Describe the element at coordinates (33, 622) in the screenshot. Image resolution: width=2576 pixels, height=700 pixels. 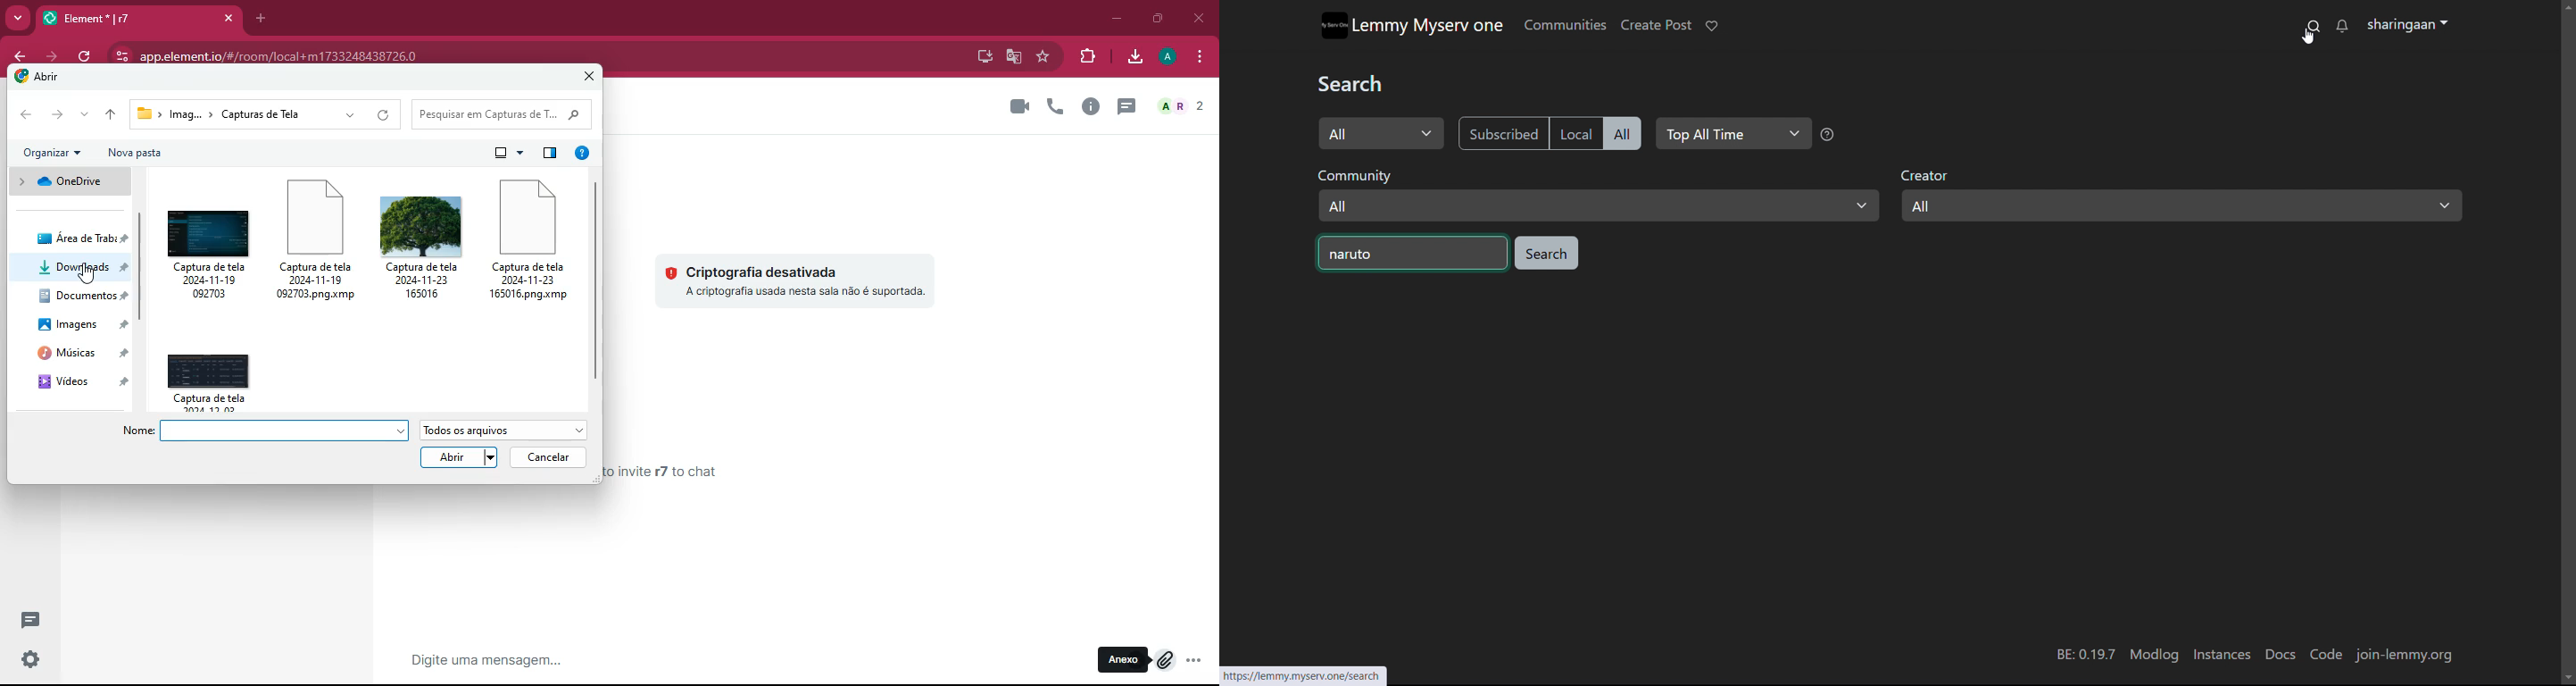
I see `new conversation` at that location.